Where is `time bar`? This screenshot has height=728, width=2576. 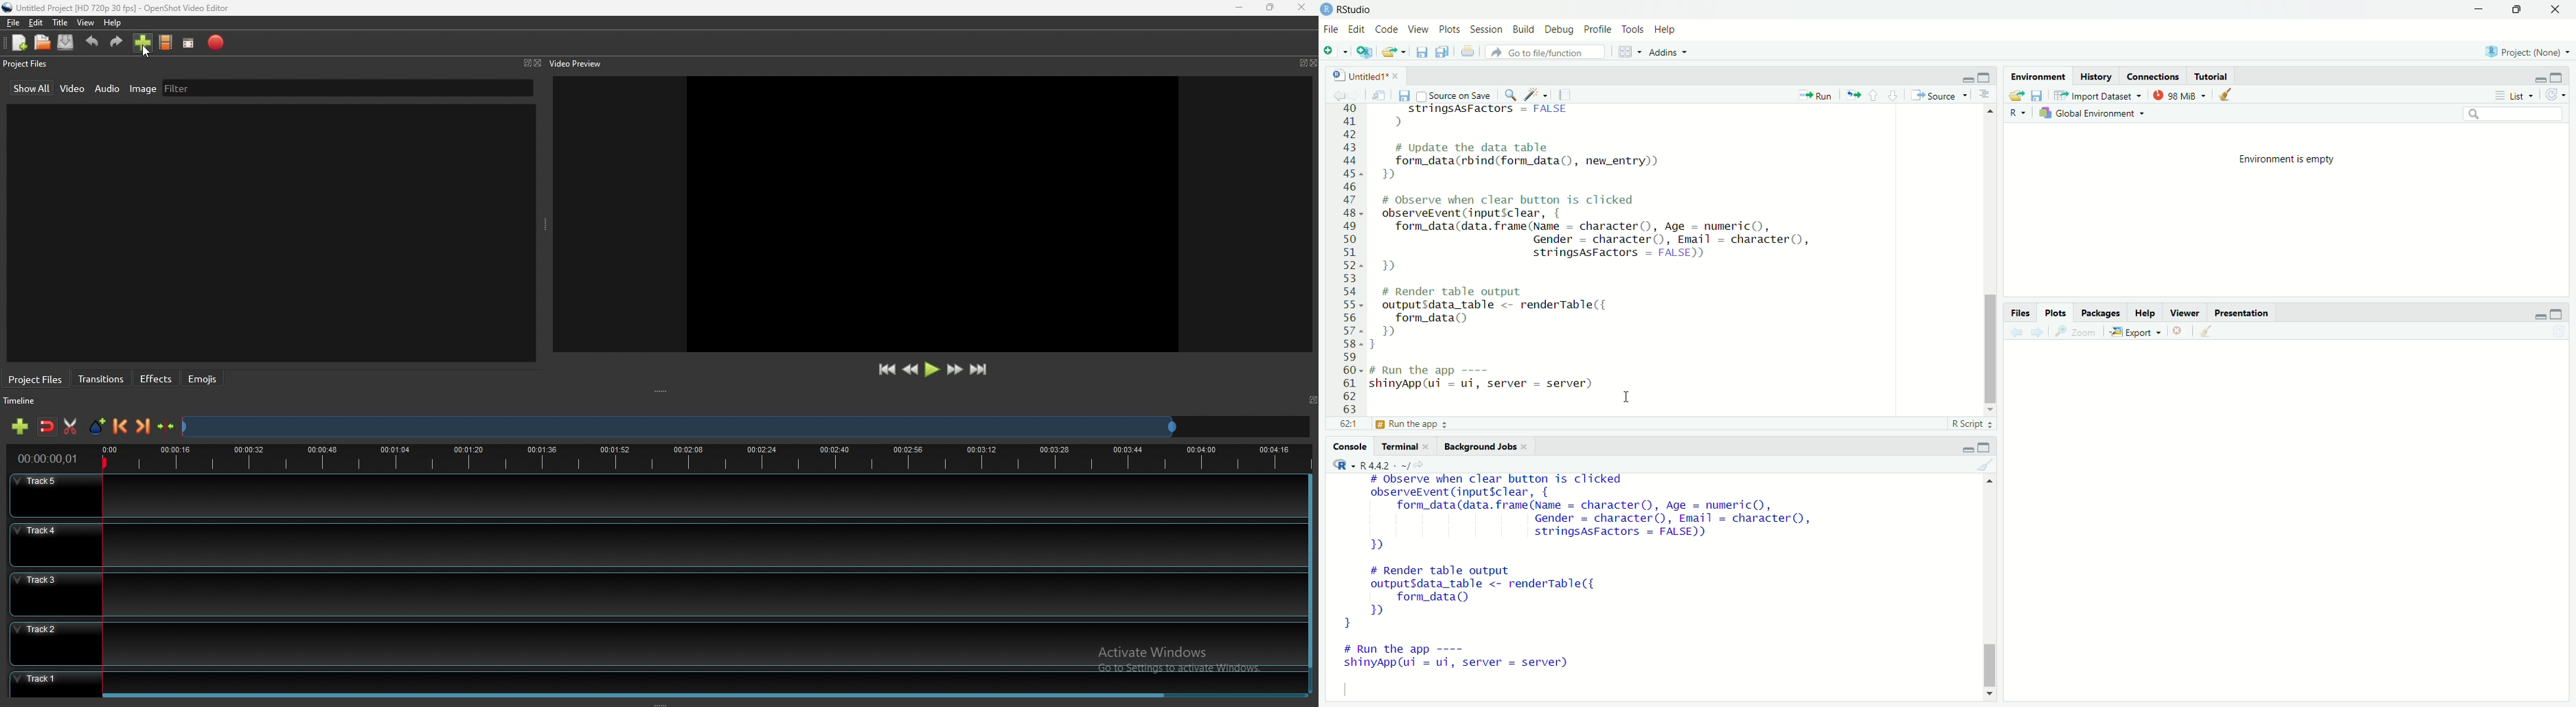 time bar is located at coordinates (703, 456).